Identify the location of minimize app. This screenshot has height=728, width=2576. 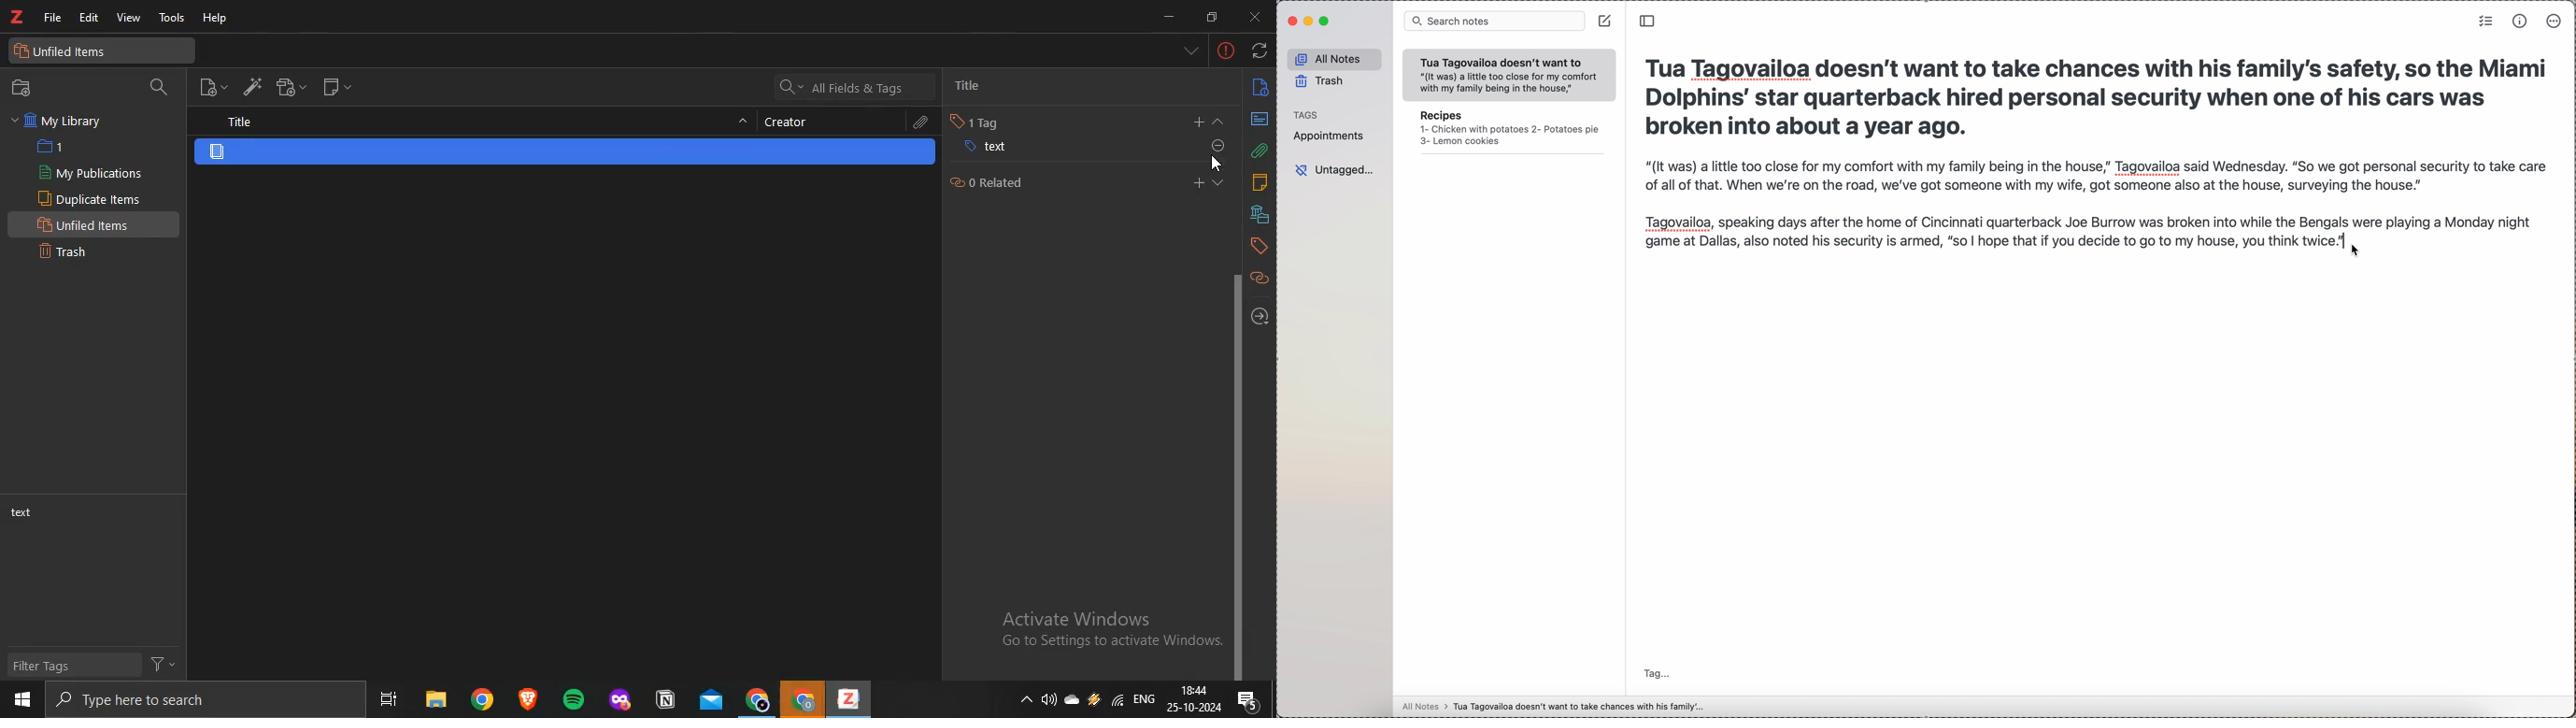
(1310, 22).